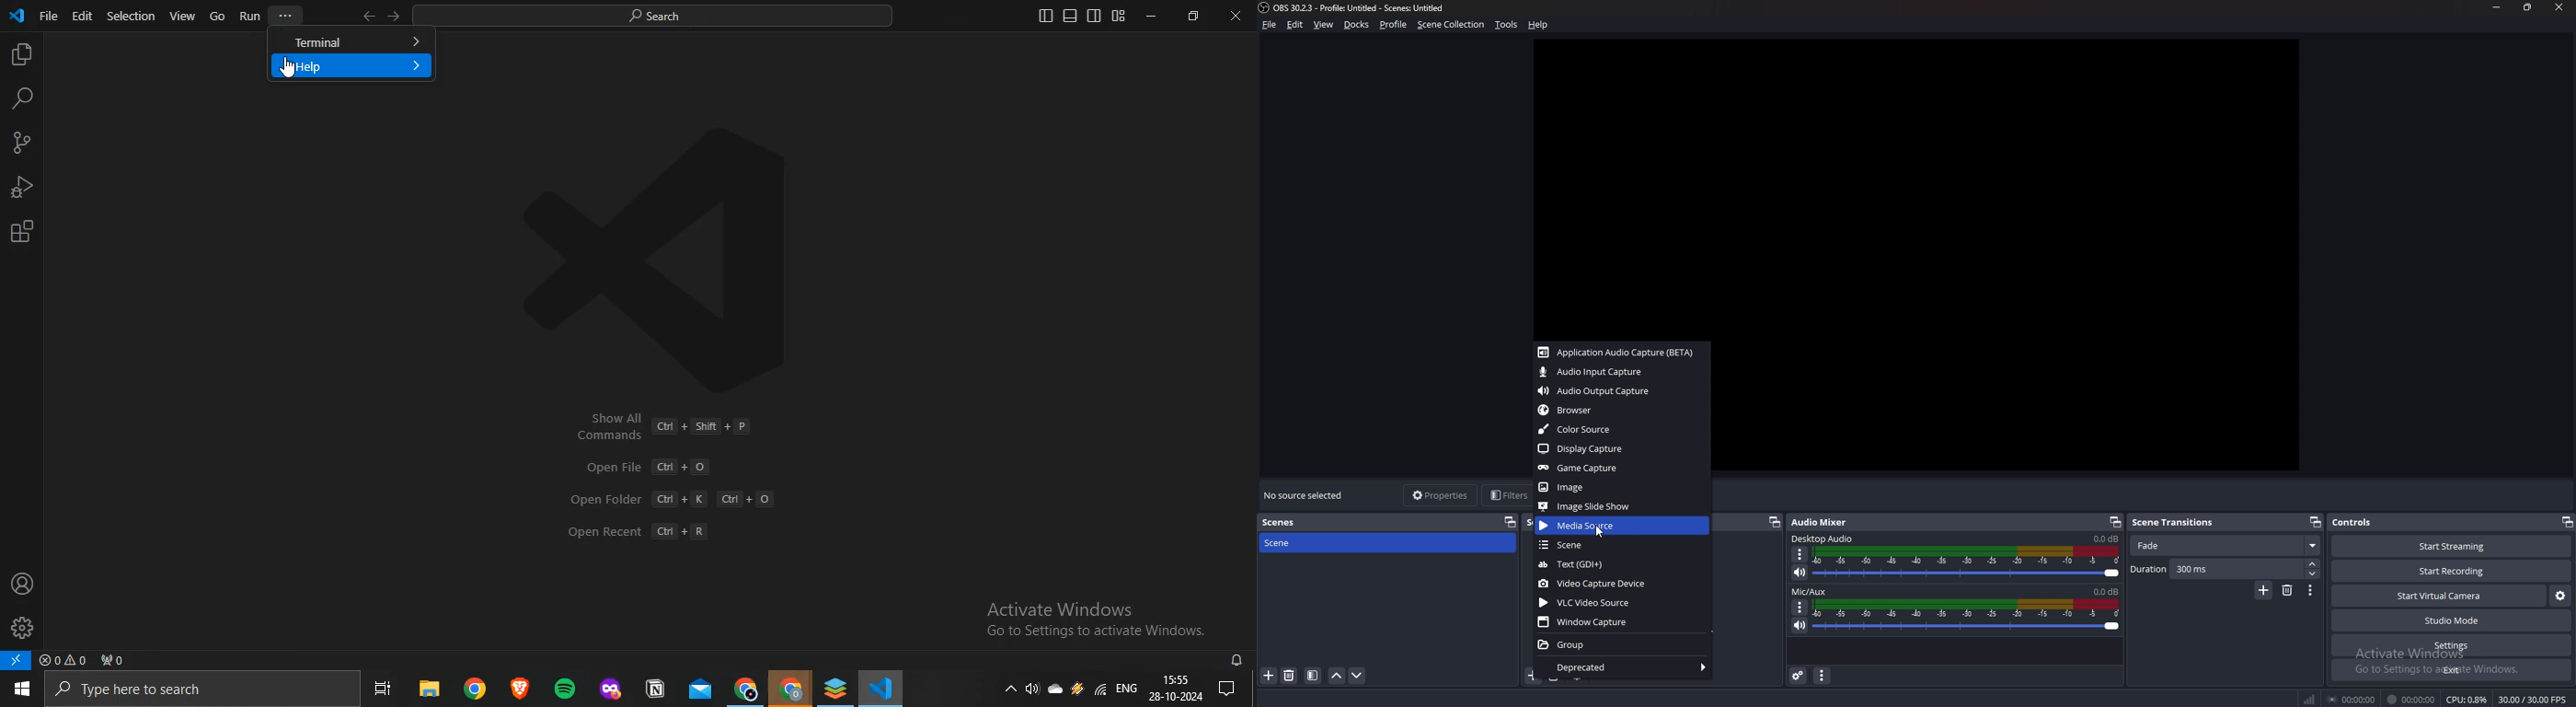  Describe the element at coordinates (1358, 675) in the screenshot. I see `move scene down` at that location.